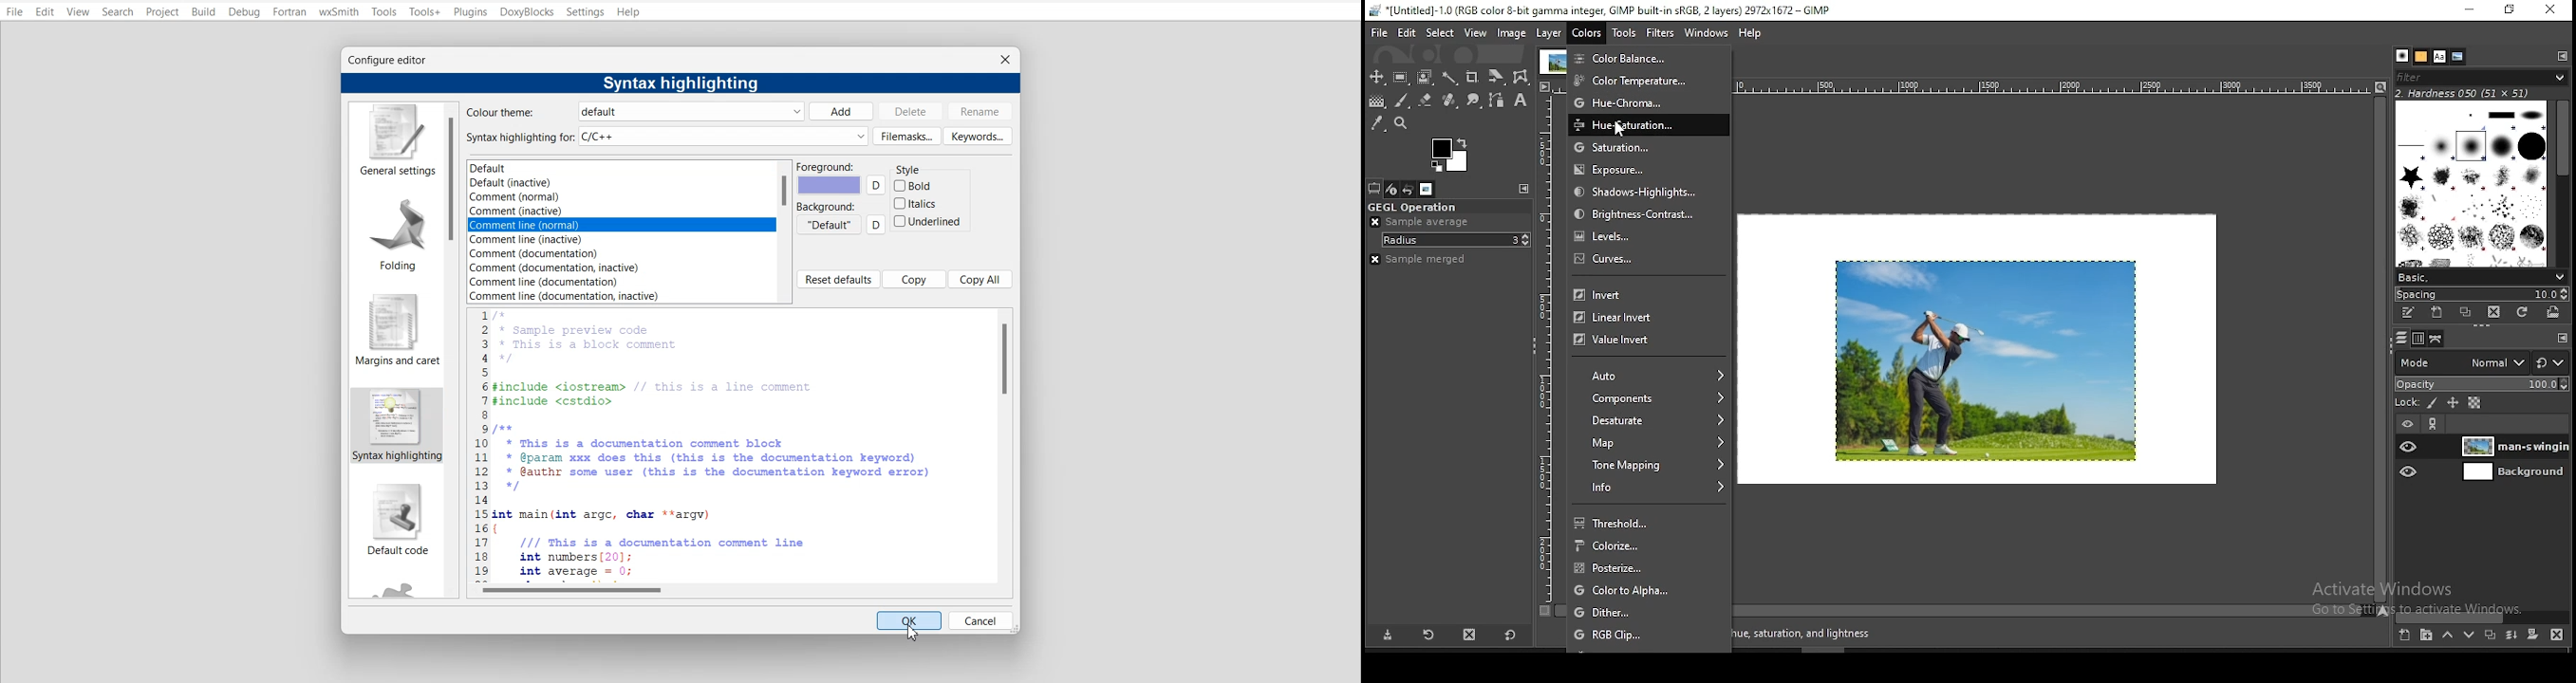 The height and width of the screenshot is (700, 2576). Describe the element at coordinates (2406, 425) in the screenshot. I see `layer visibility` at that location.